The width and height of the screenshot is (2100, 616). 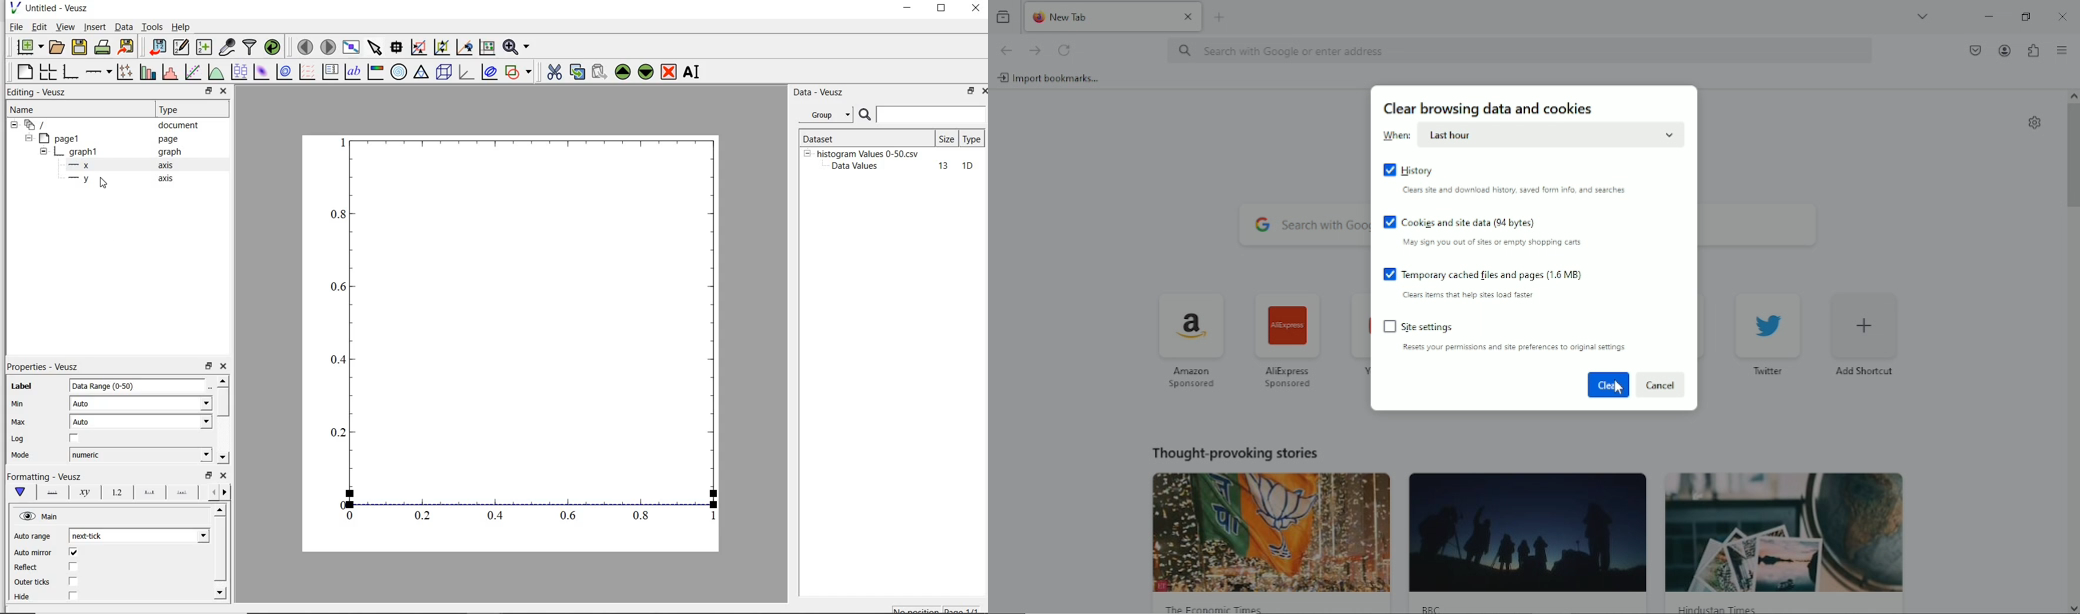 I want to click on ‘Auto mirror, so click(x=33, y=552).